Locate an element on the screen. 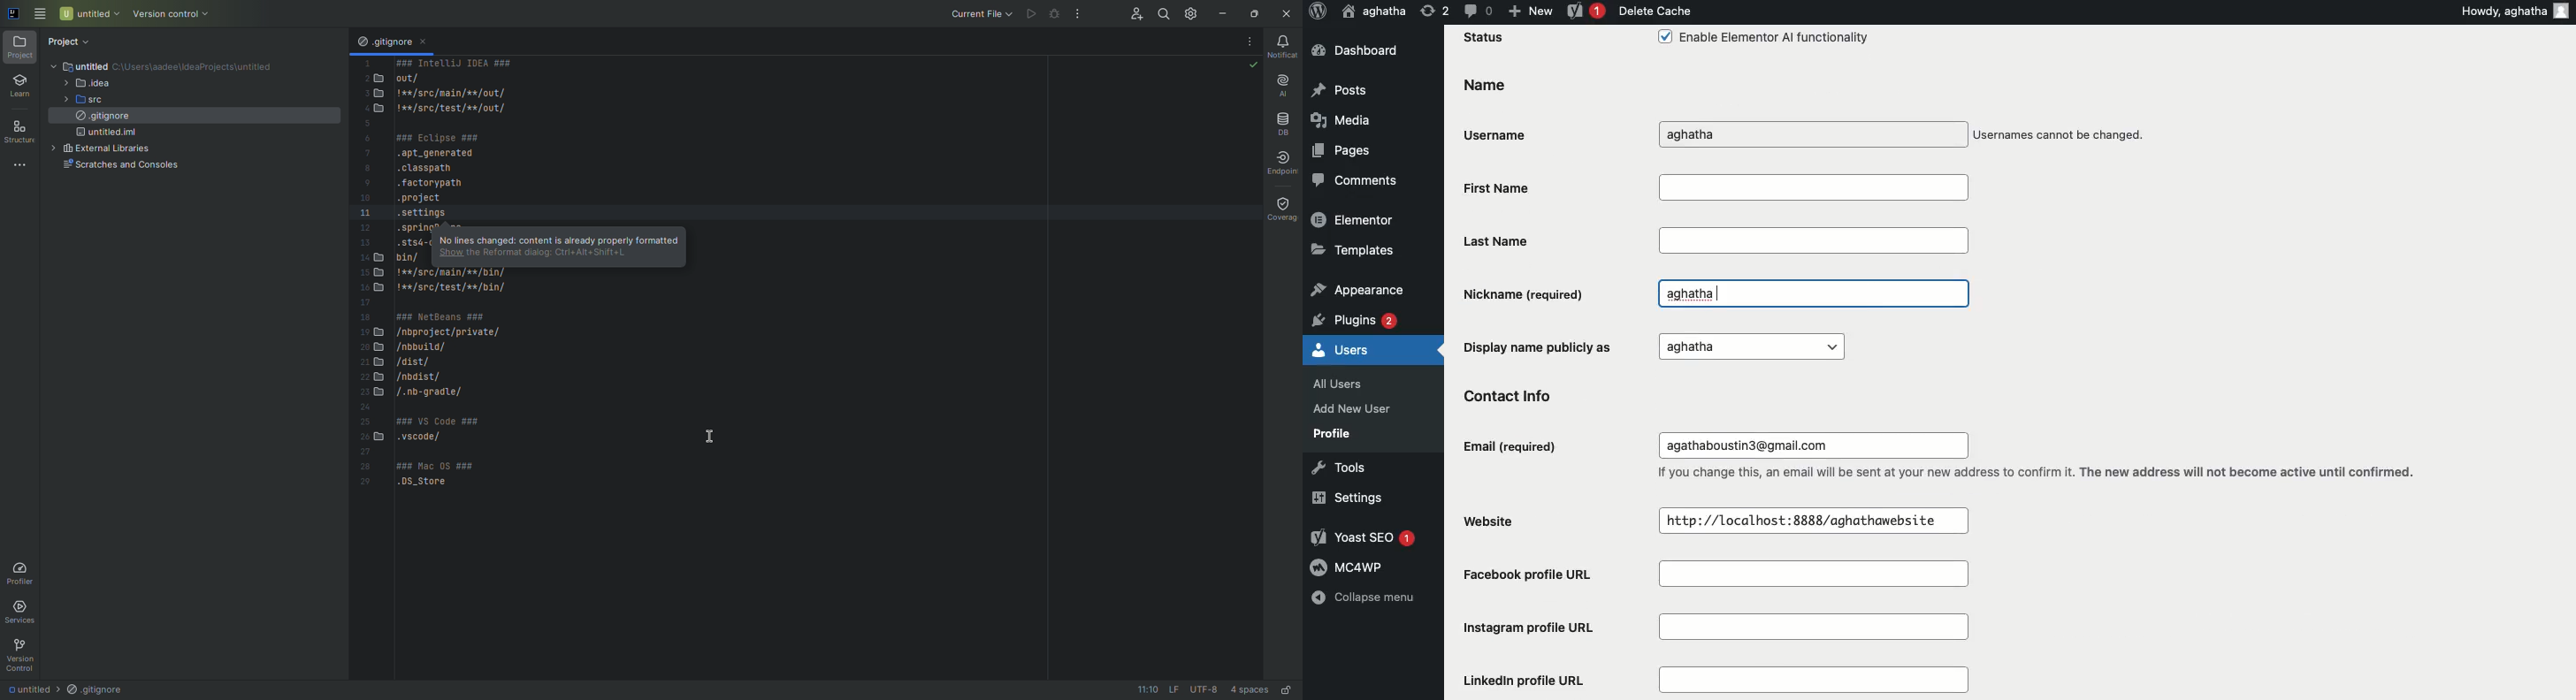 This screenshot has height=700, width=2576. gitignore is located at coordinates (102, 119).